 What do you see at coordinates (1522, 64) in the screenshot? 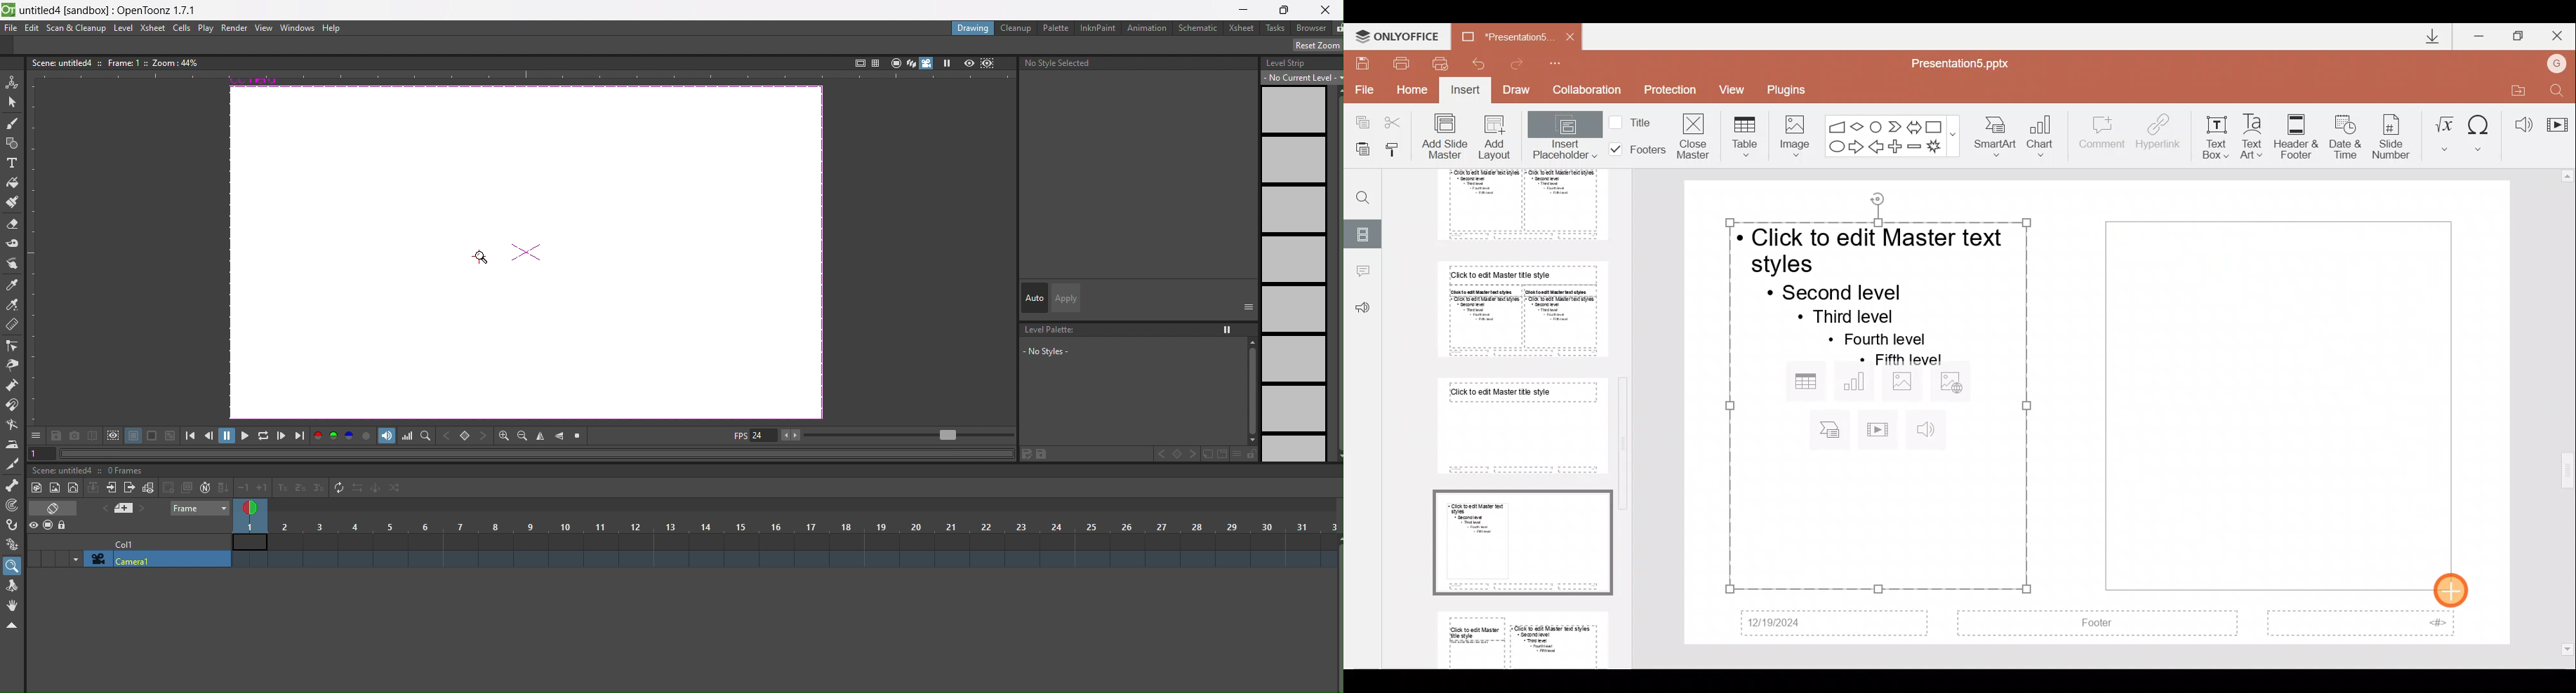
I see `Redo` at bounding box center [1522, 64].